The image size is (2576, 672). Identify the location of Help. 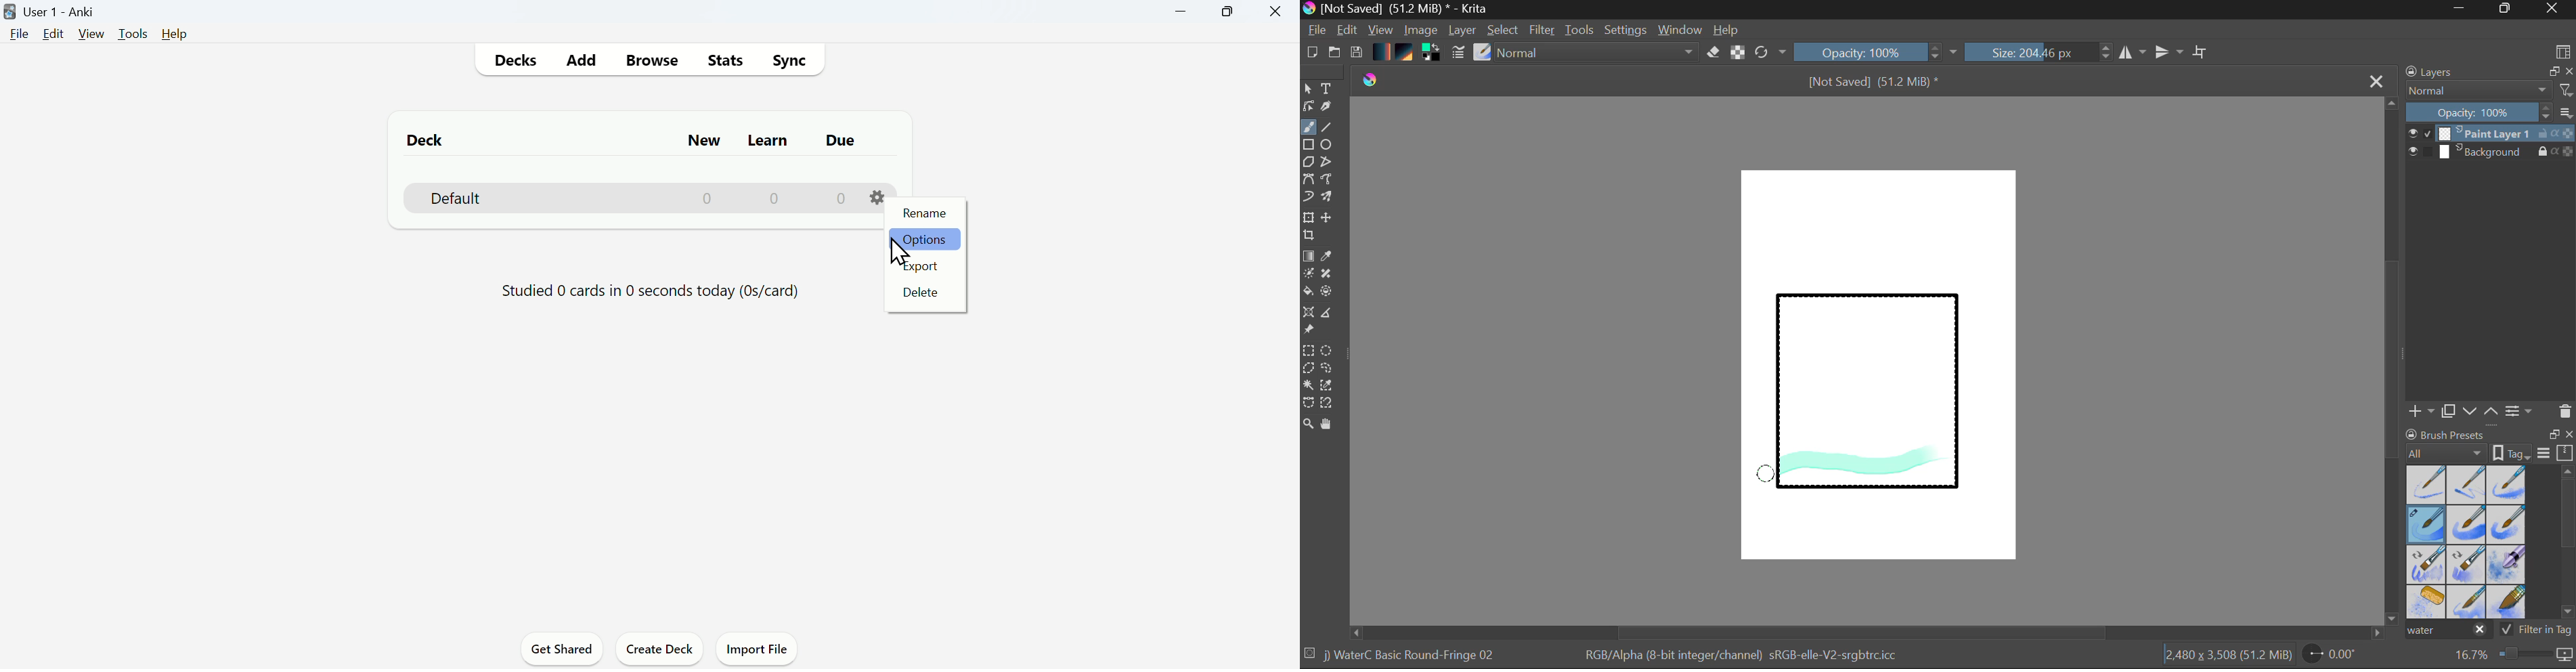
(173, 34).